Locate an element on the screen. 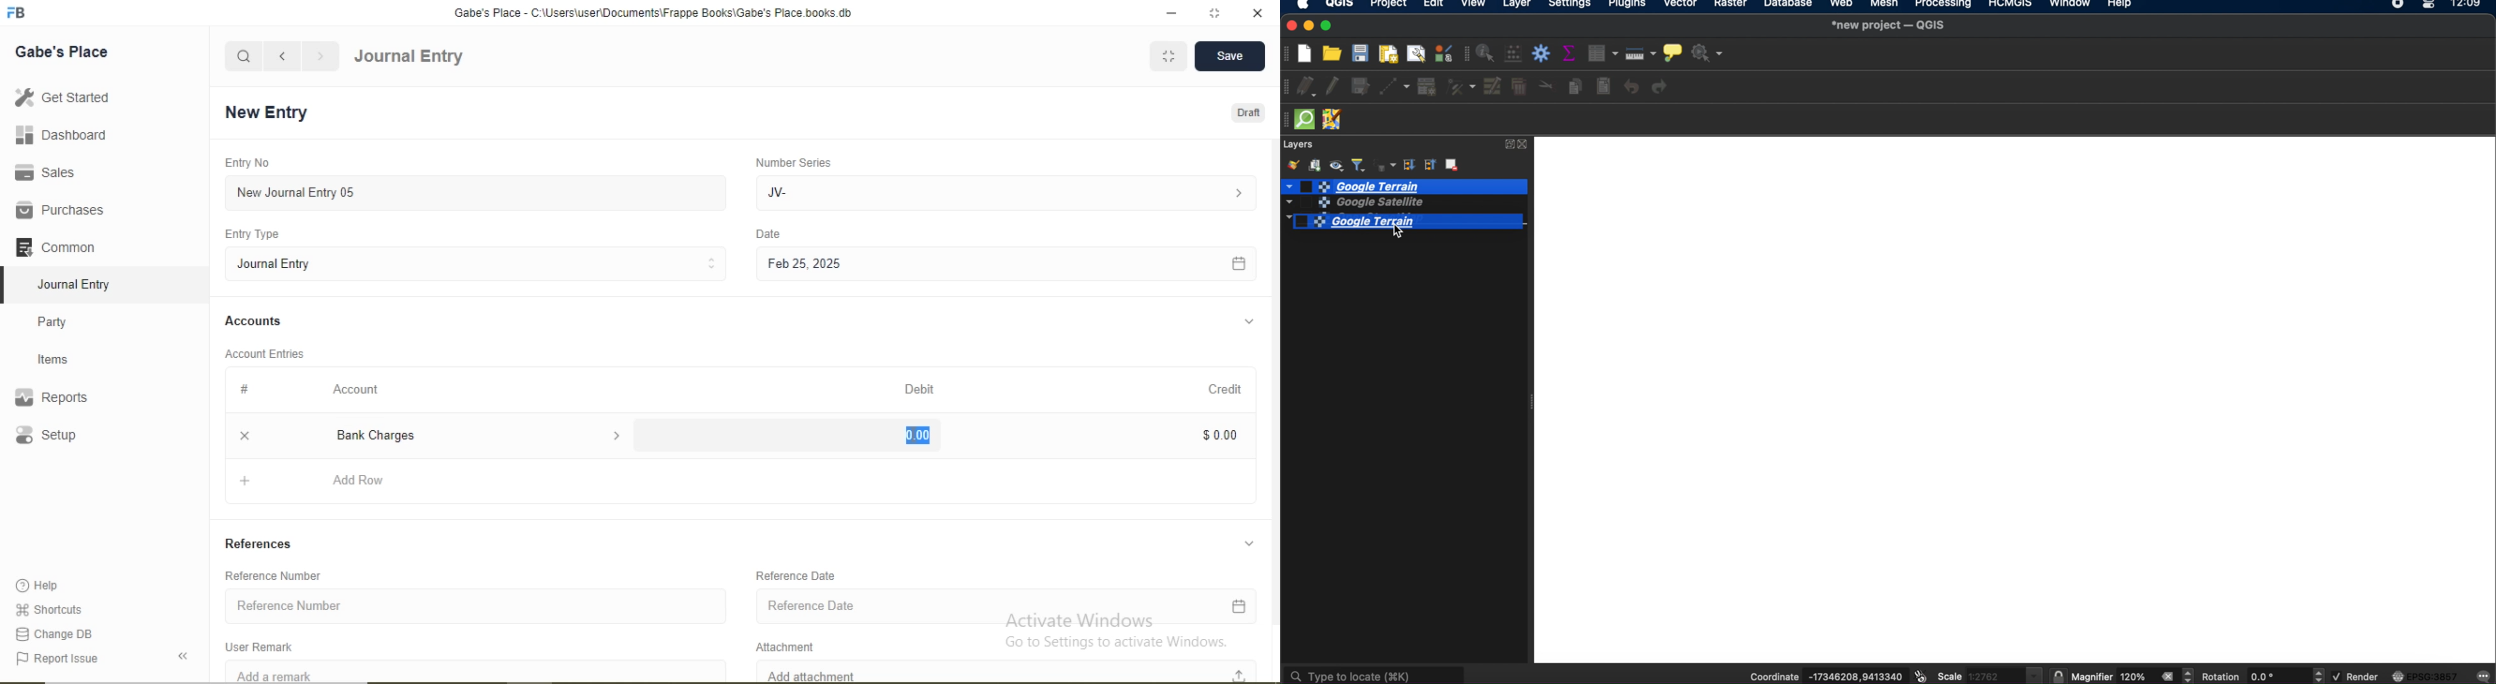  Date is located at coordinates (769, 234).